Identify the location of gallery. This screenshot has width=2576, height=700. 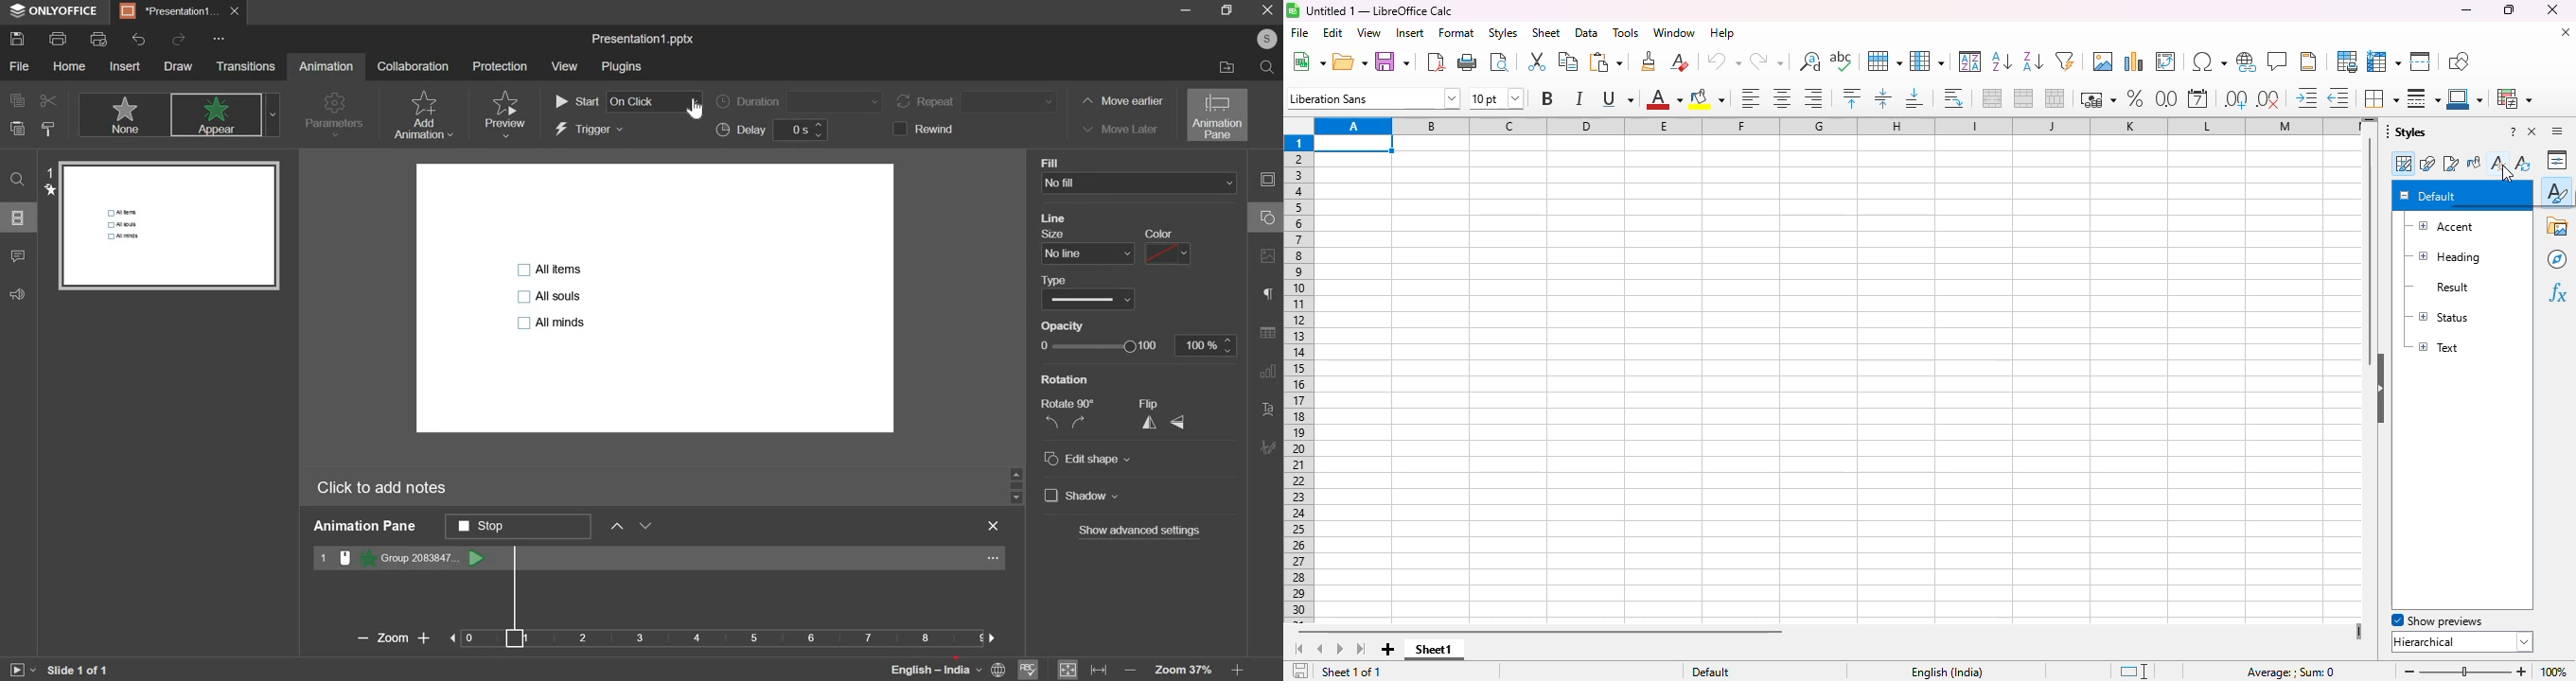
(2558, 226).